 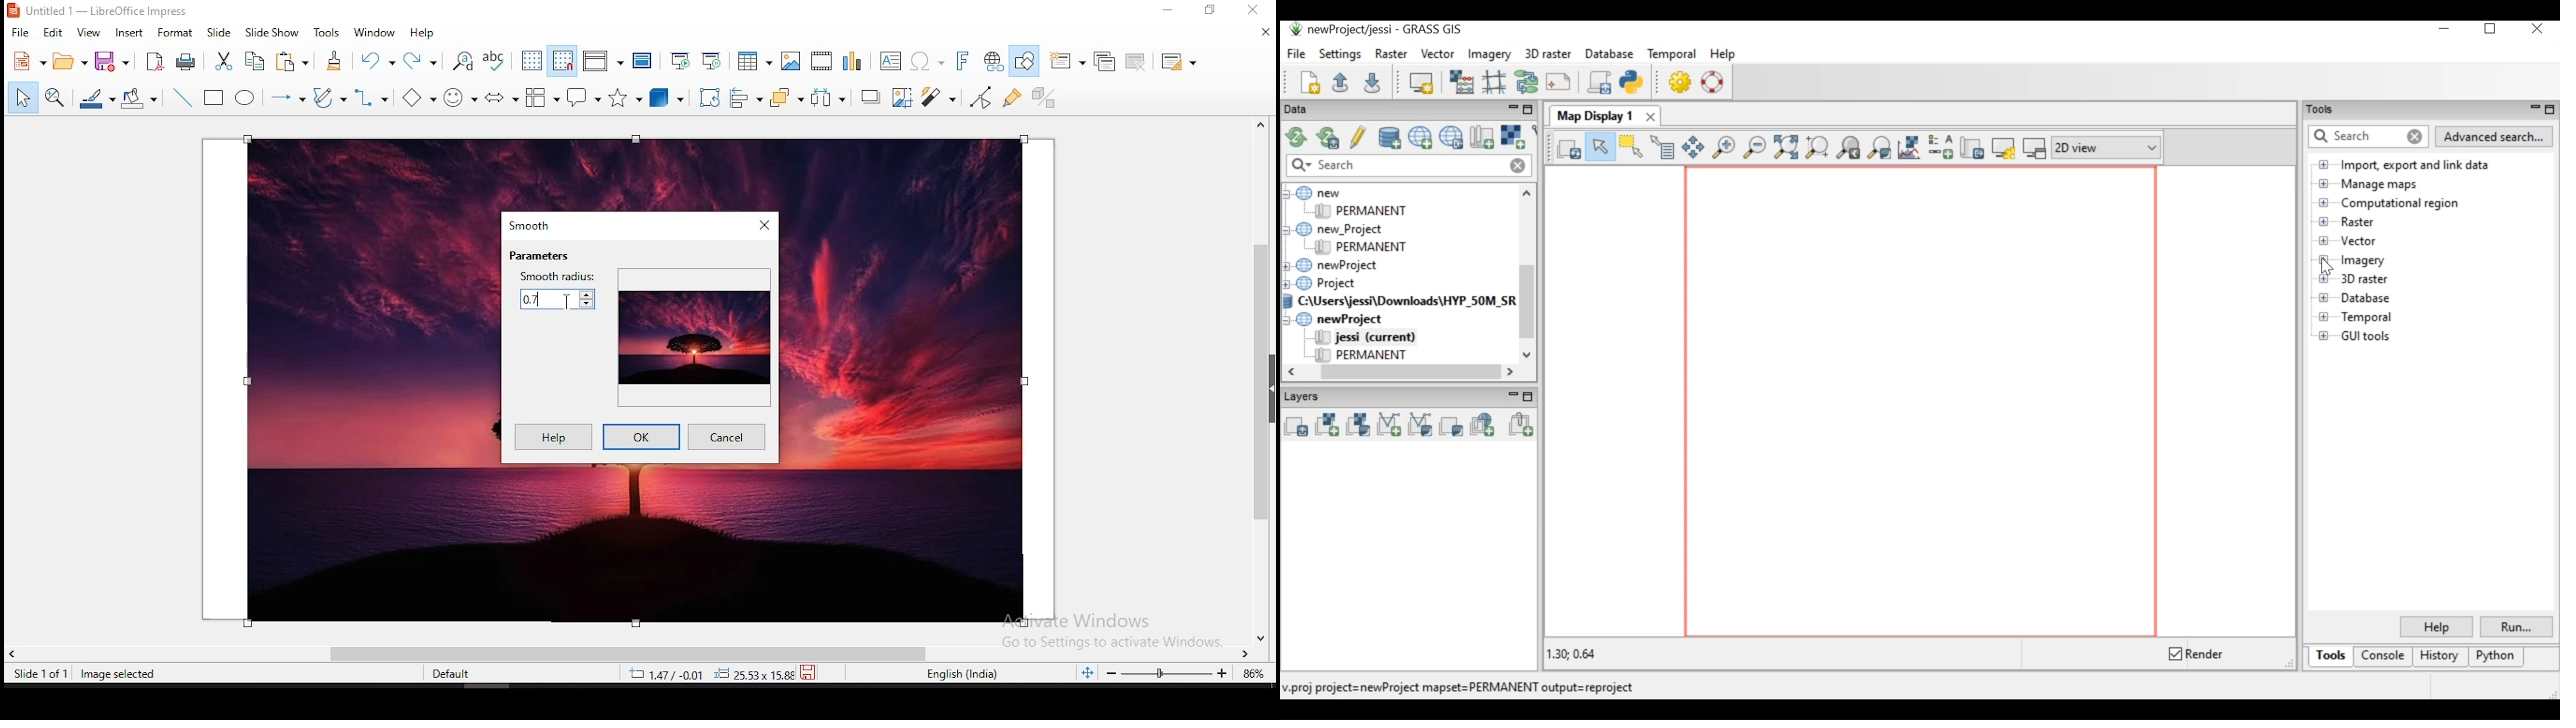 I want to click on show draw functions, so click(x=1028, y=60).